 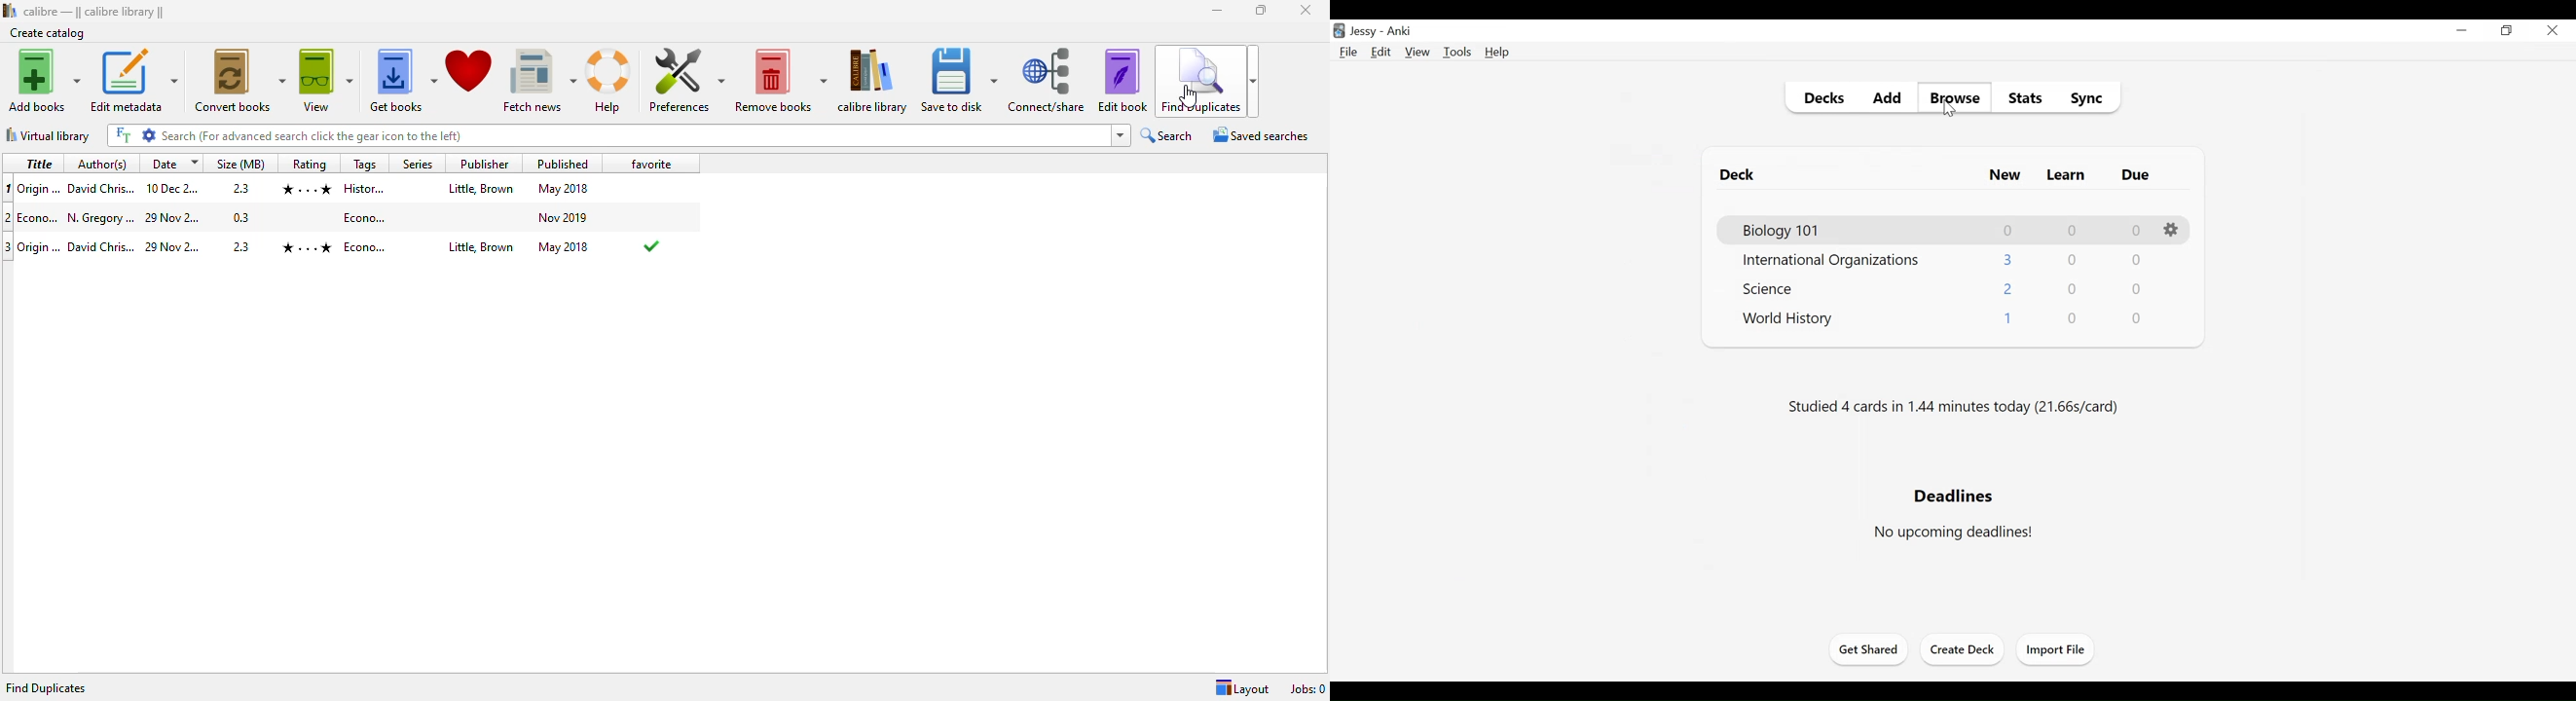 I want to click on Due Card Count, so click(x=2137, y=260).